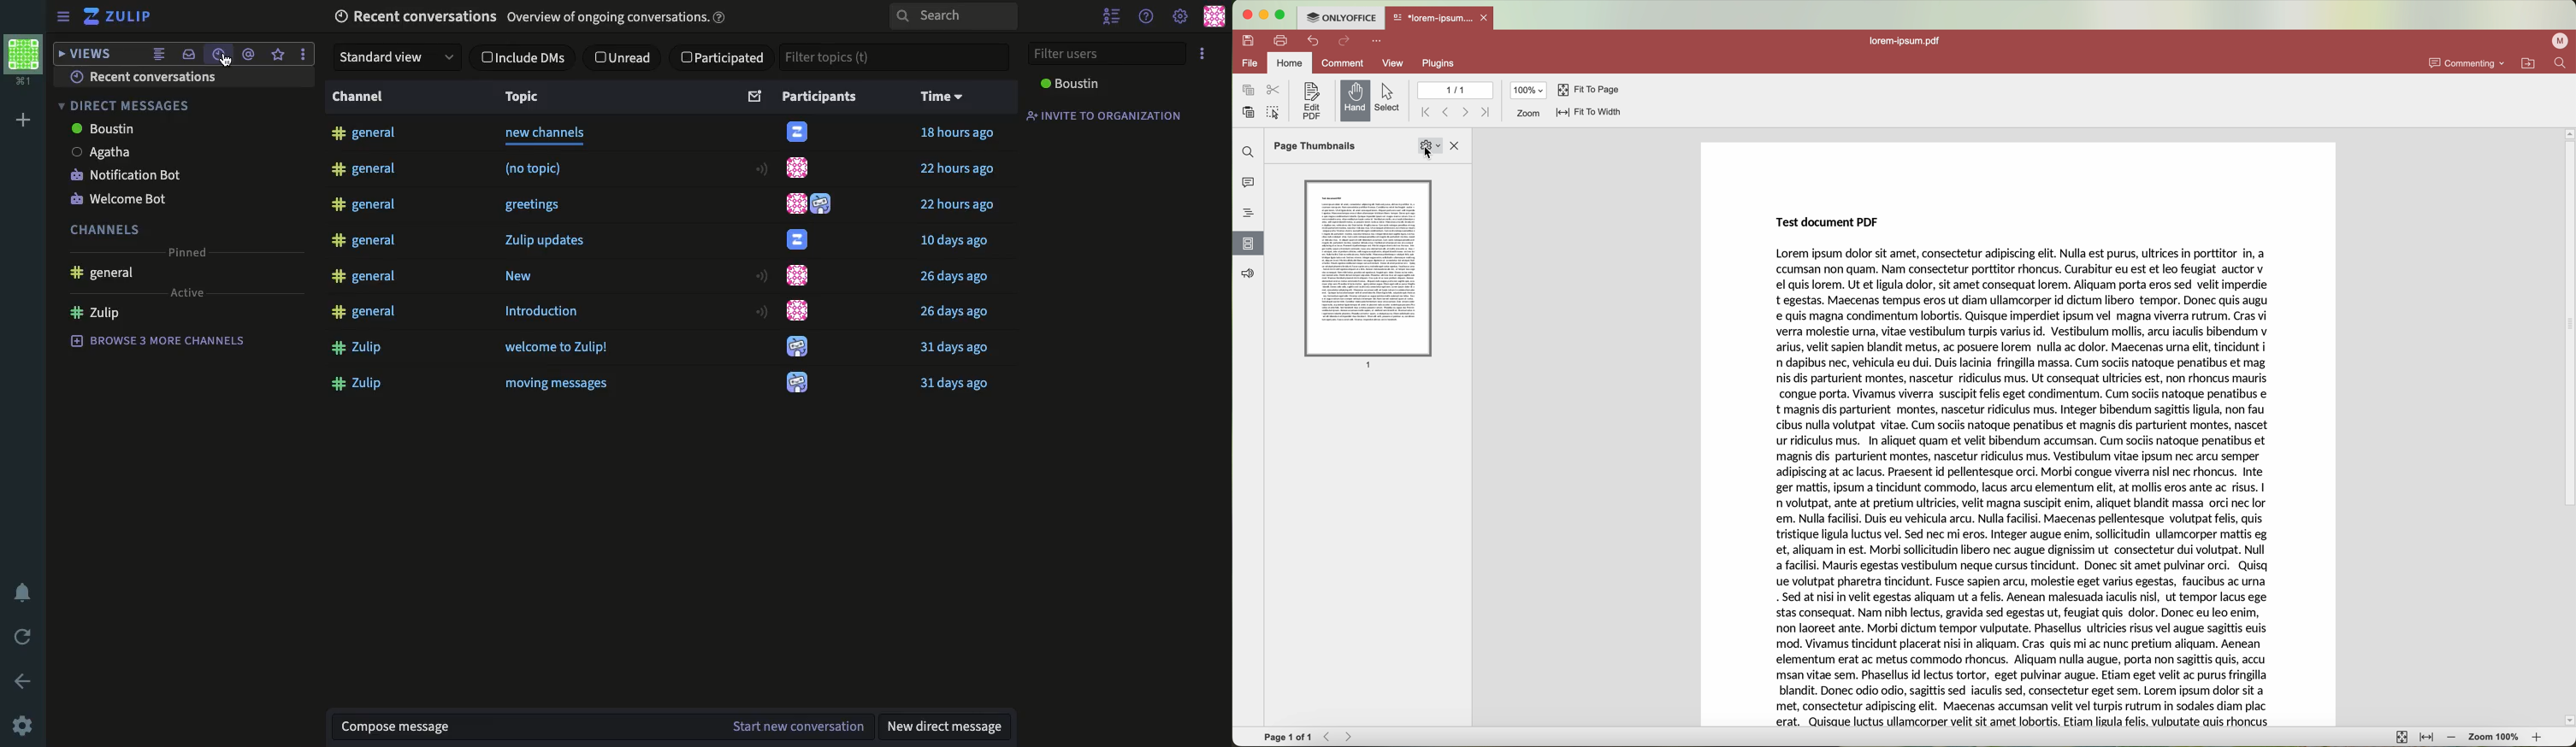 This screenshot has width=2576, height=756. What do you see at coordinates (1376, 41) in the screenshot?
I see `customize quick access toolbar` at bounding box center [1376, 41].